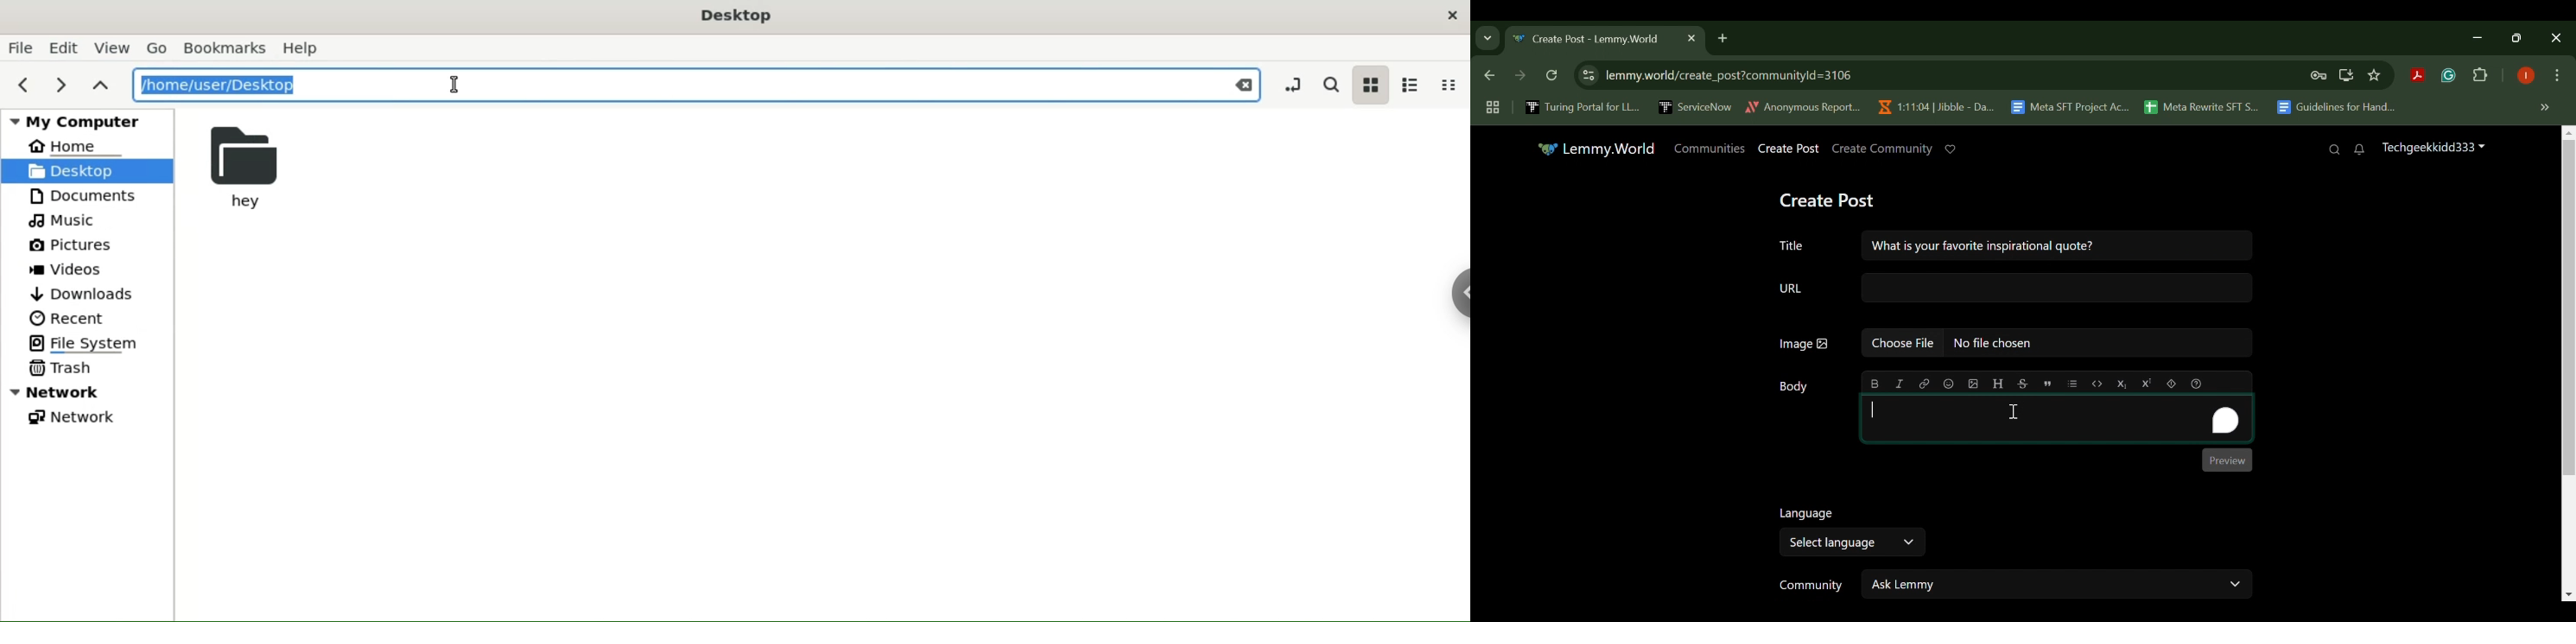  Describe the element at coordinates (2097, 382) in the screenshot. I see `code ` at that location.